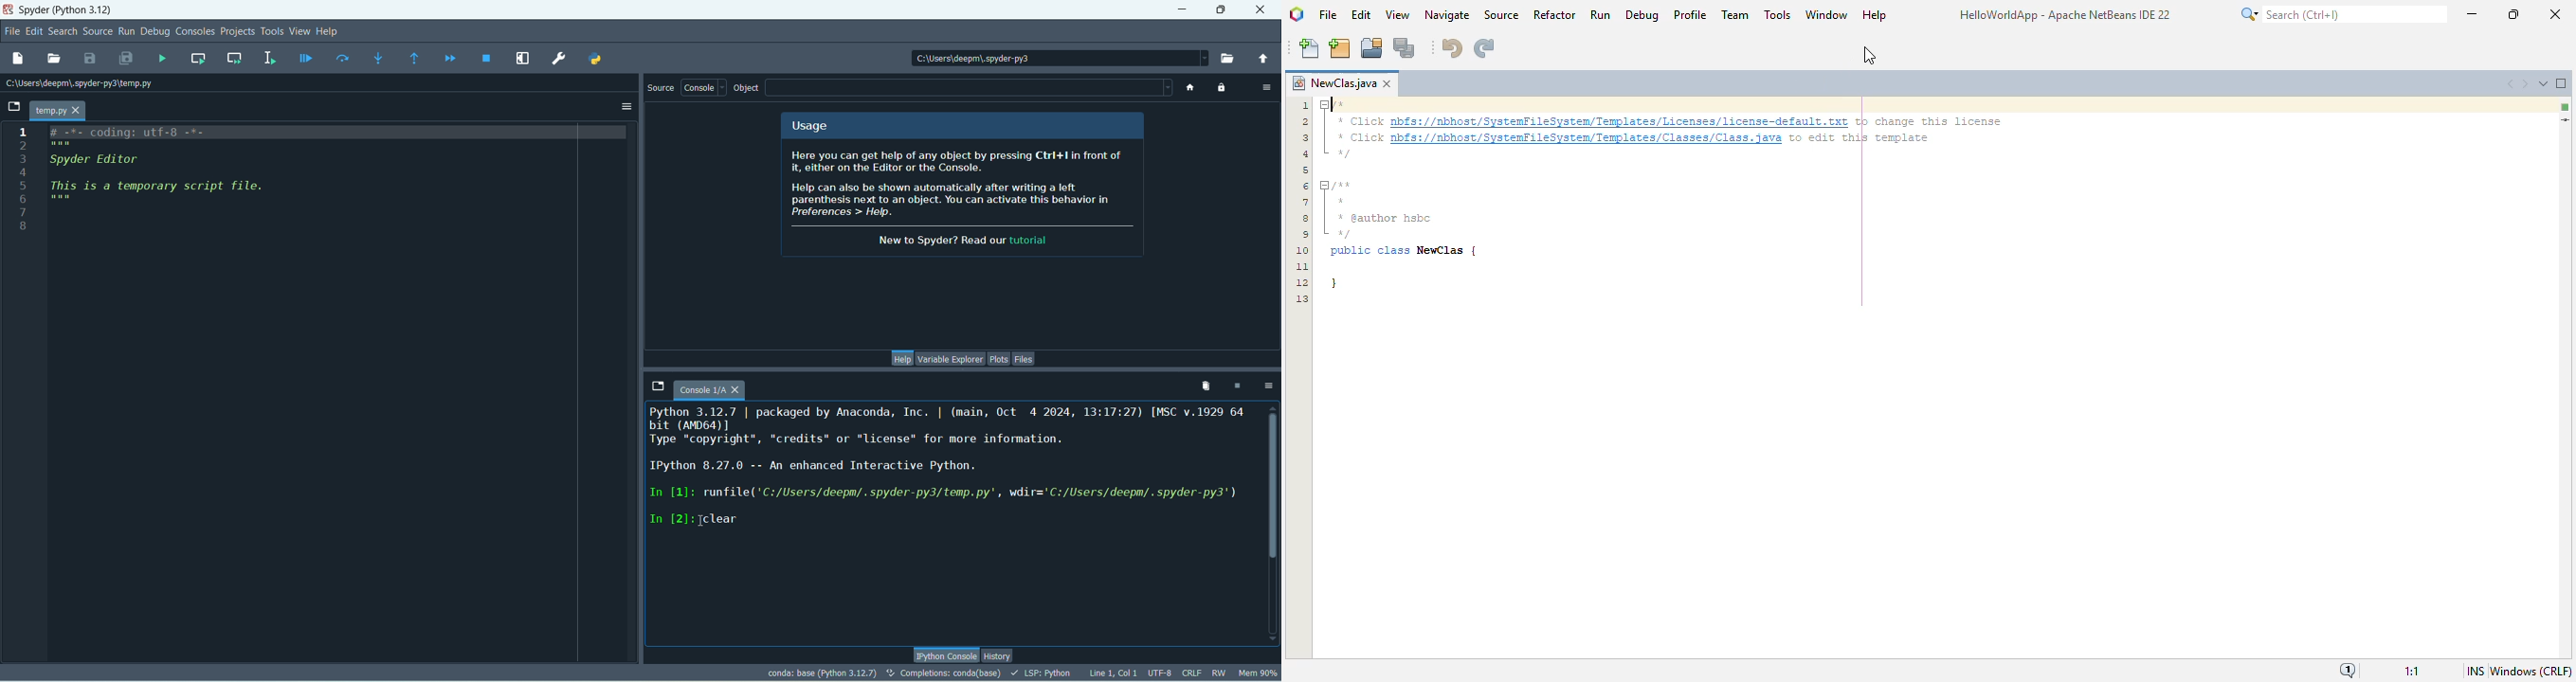  What do you see at coordinates (23, 178) in the screenshot?
I see `numbers` at bounding box center [23, 178].